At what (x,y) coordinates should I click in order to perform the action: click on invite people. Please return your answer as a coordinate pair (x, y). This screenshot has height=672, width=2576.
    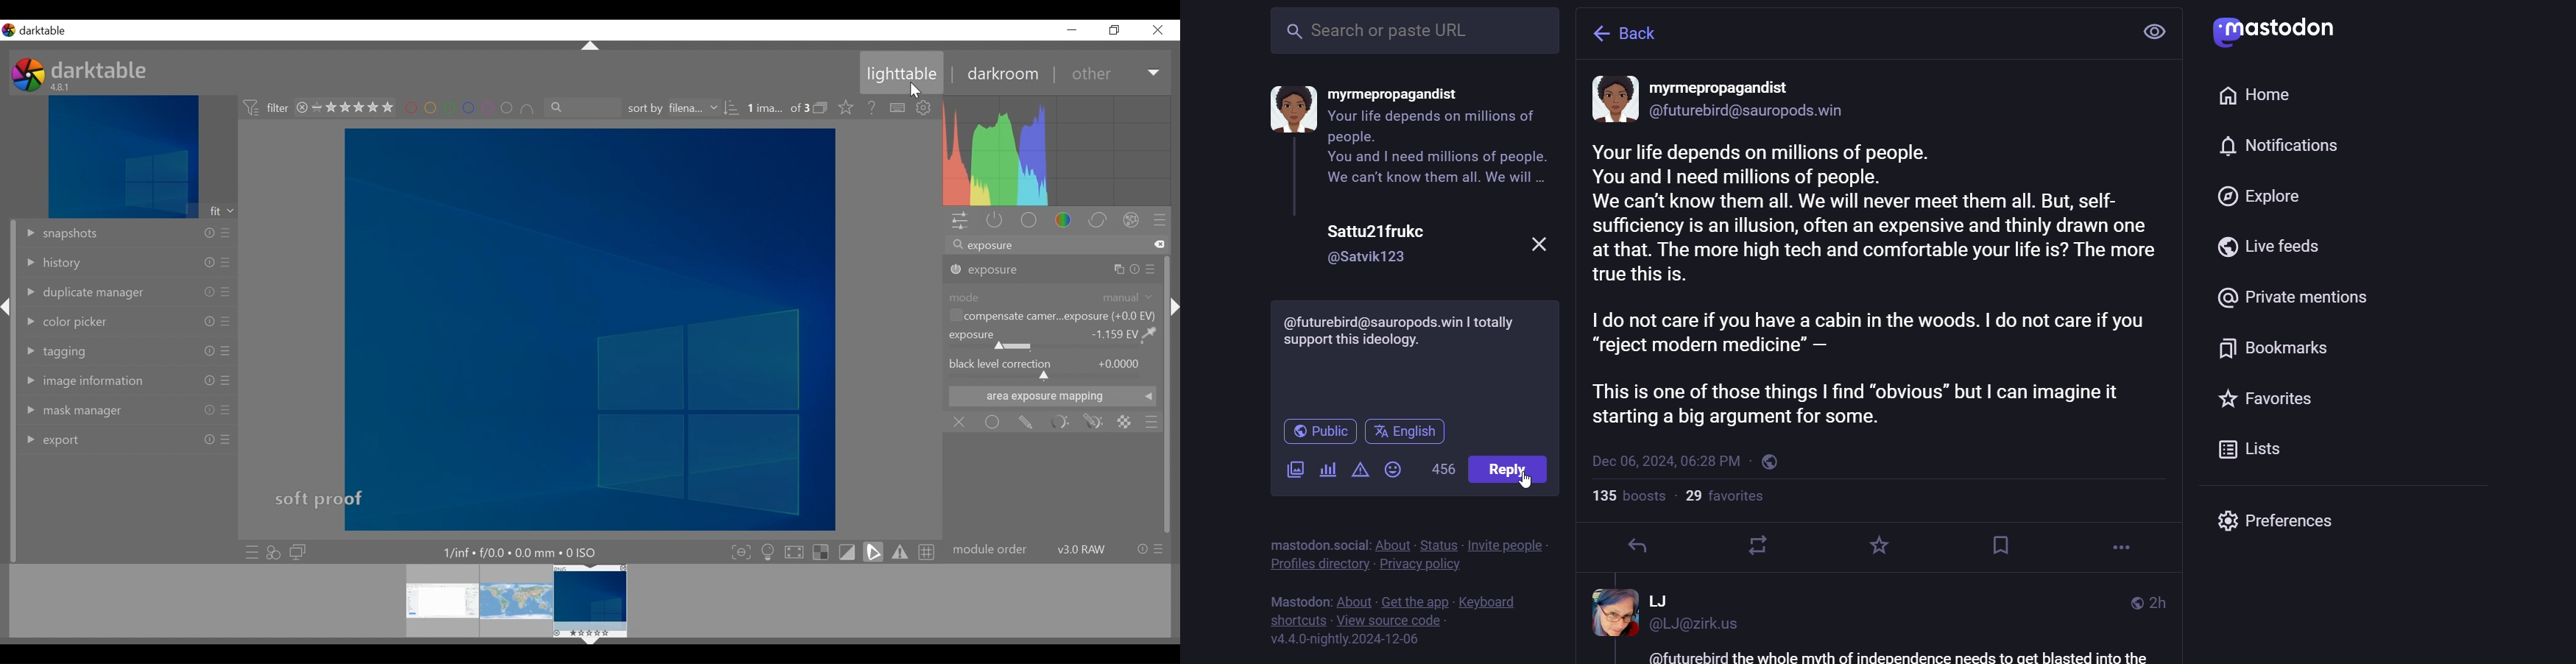
    Looking at the image, I should click on (1510, 545).